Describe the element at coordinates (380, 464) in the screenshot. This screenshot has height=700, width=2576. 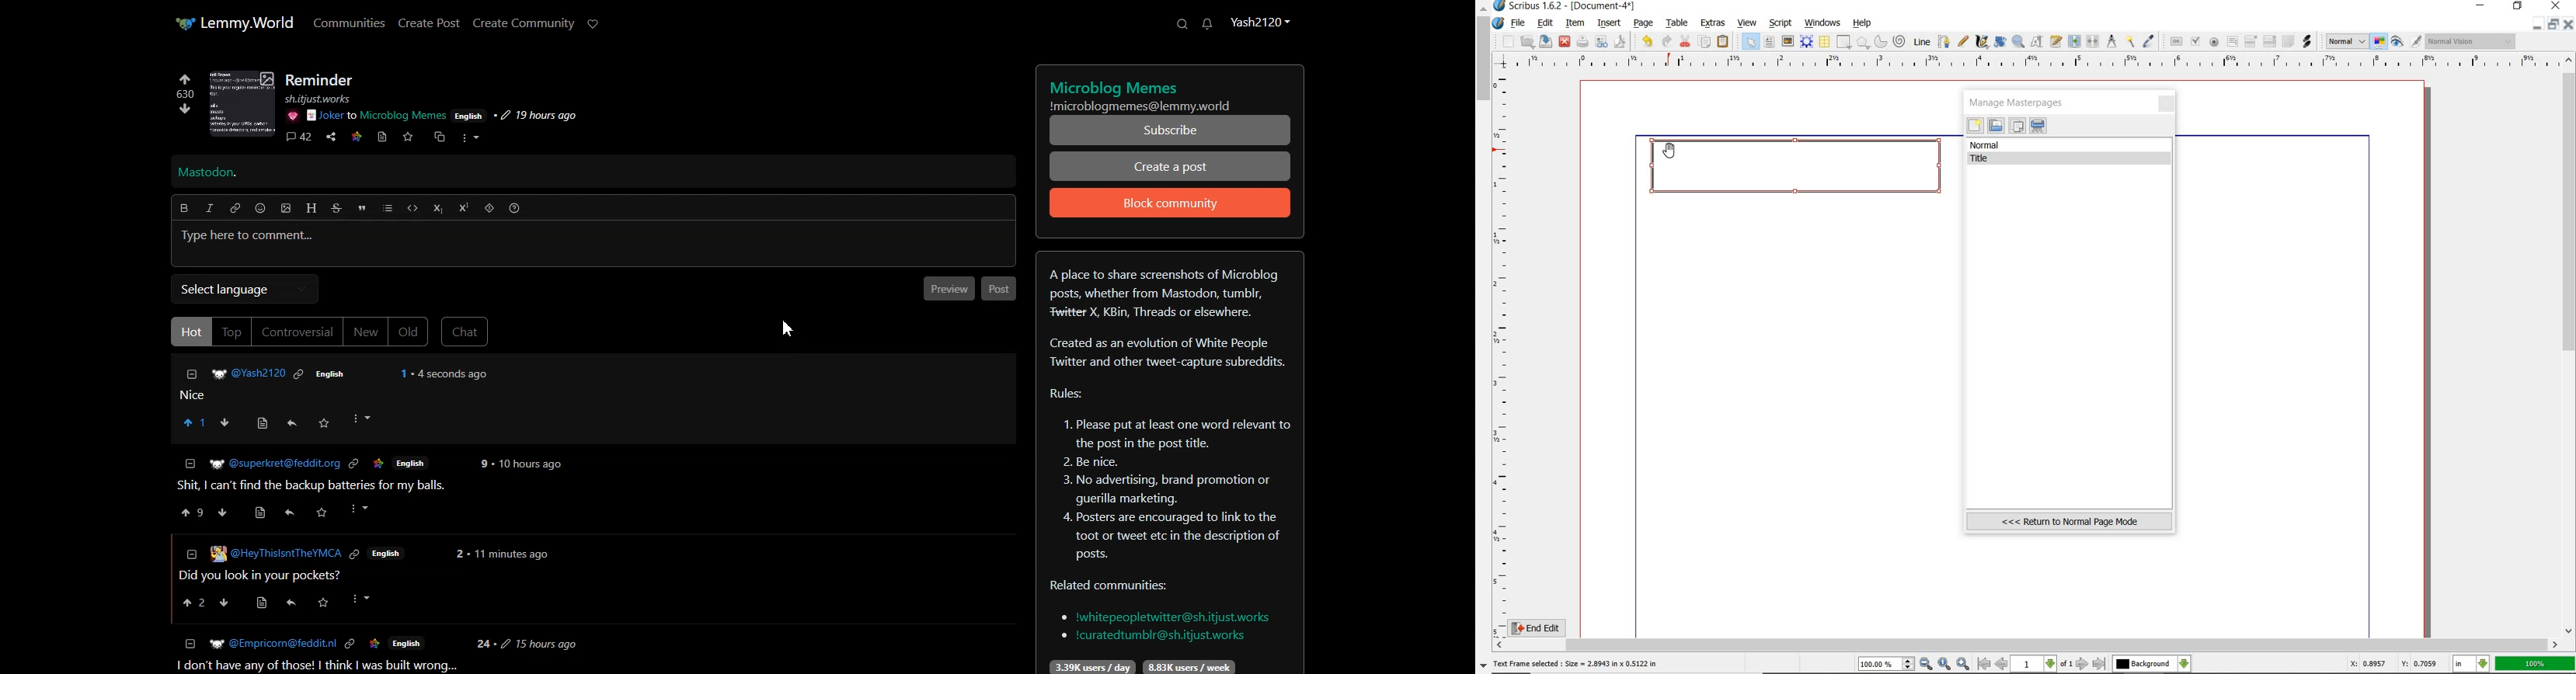
I see `English` at that location.